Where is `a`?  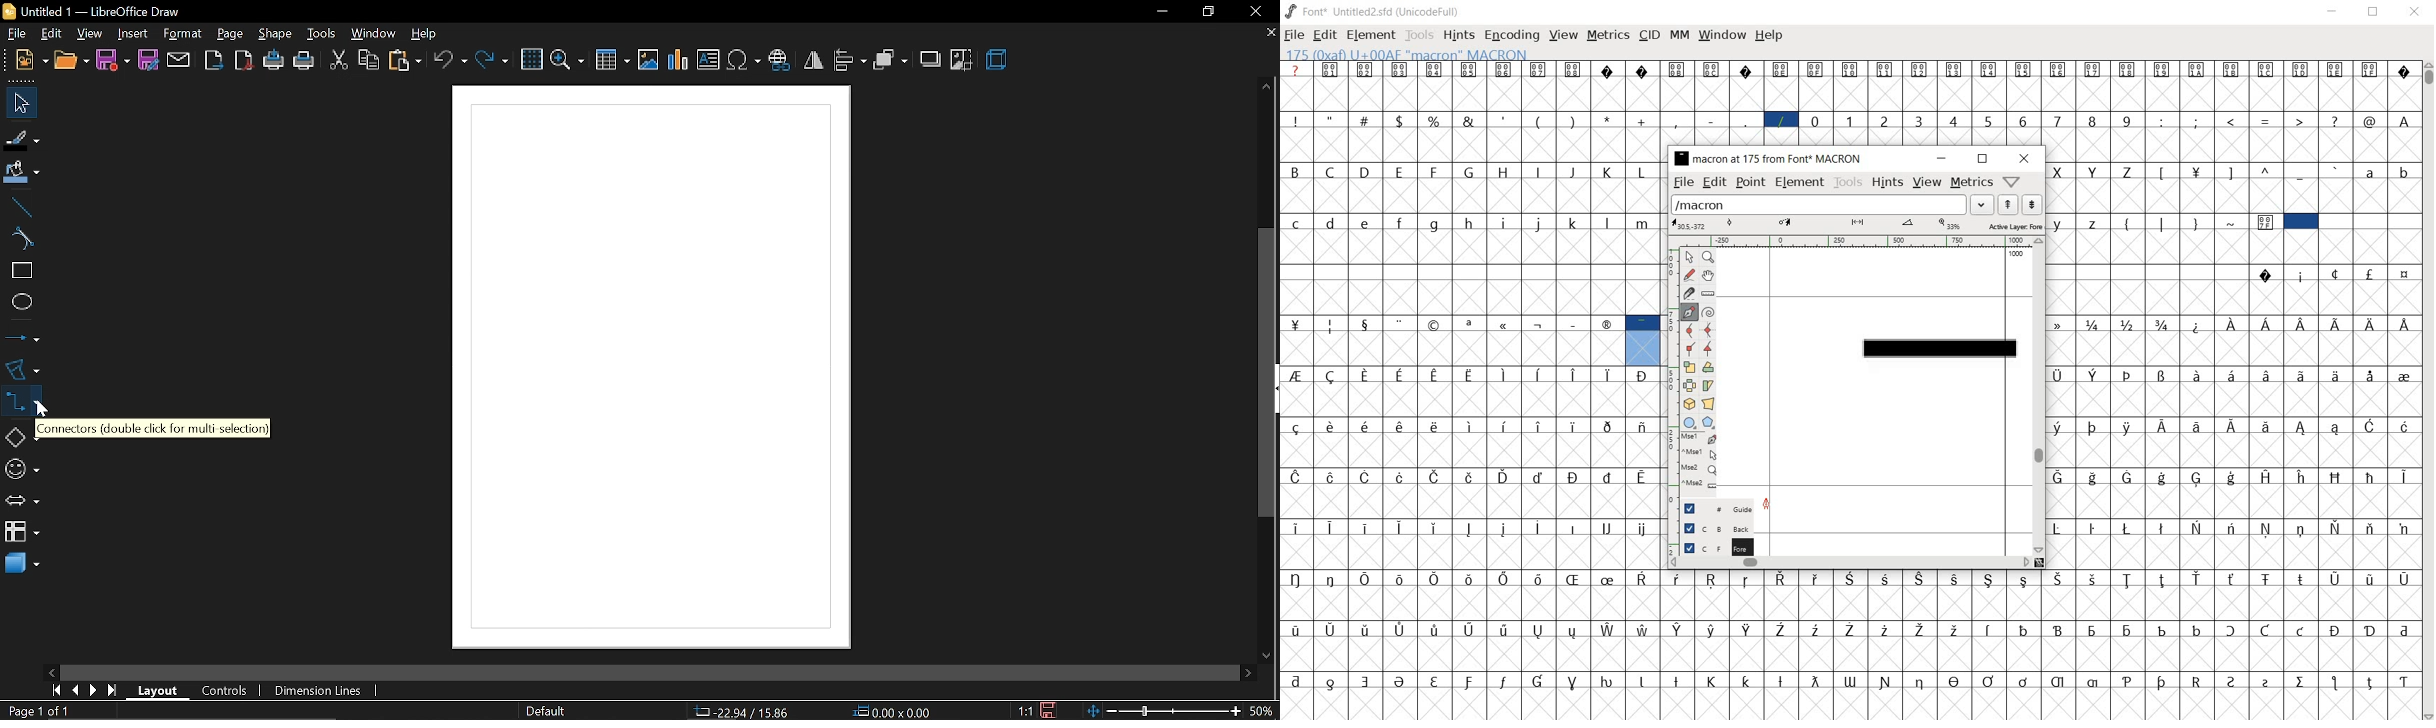 a is located at coordinates (2371, 173).